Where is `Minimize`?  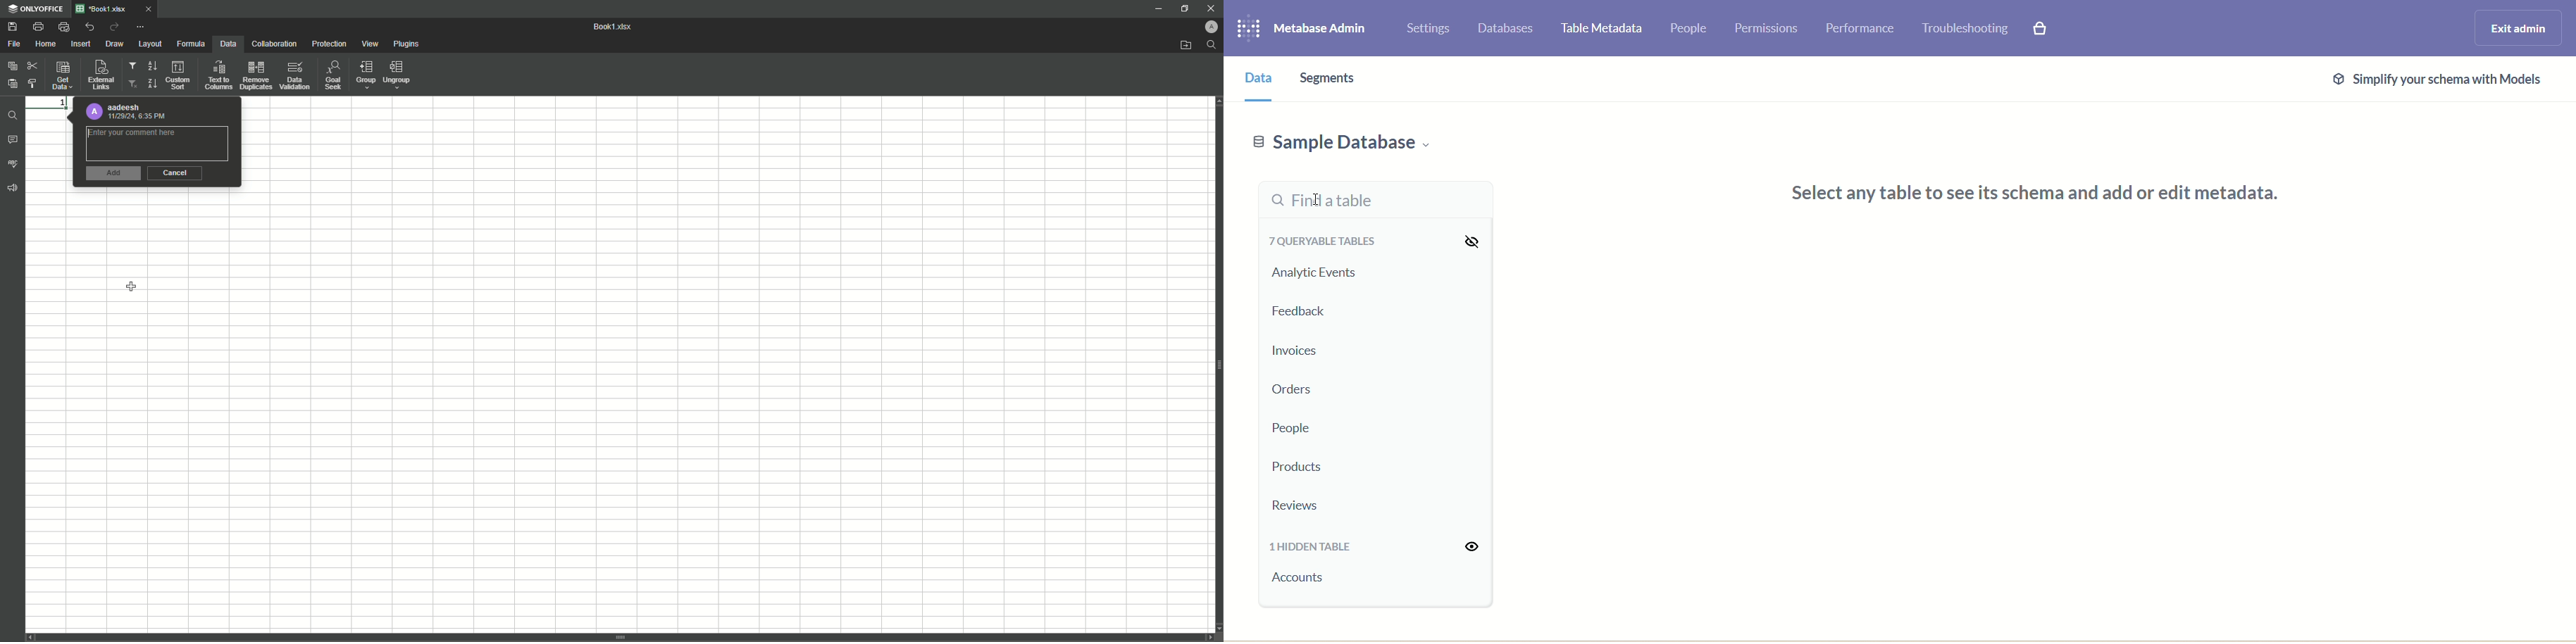 Minimize is located at coordinates (1152, 10).